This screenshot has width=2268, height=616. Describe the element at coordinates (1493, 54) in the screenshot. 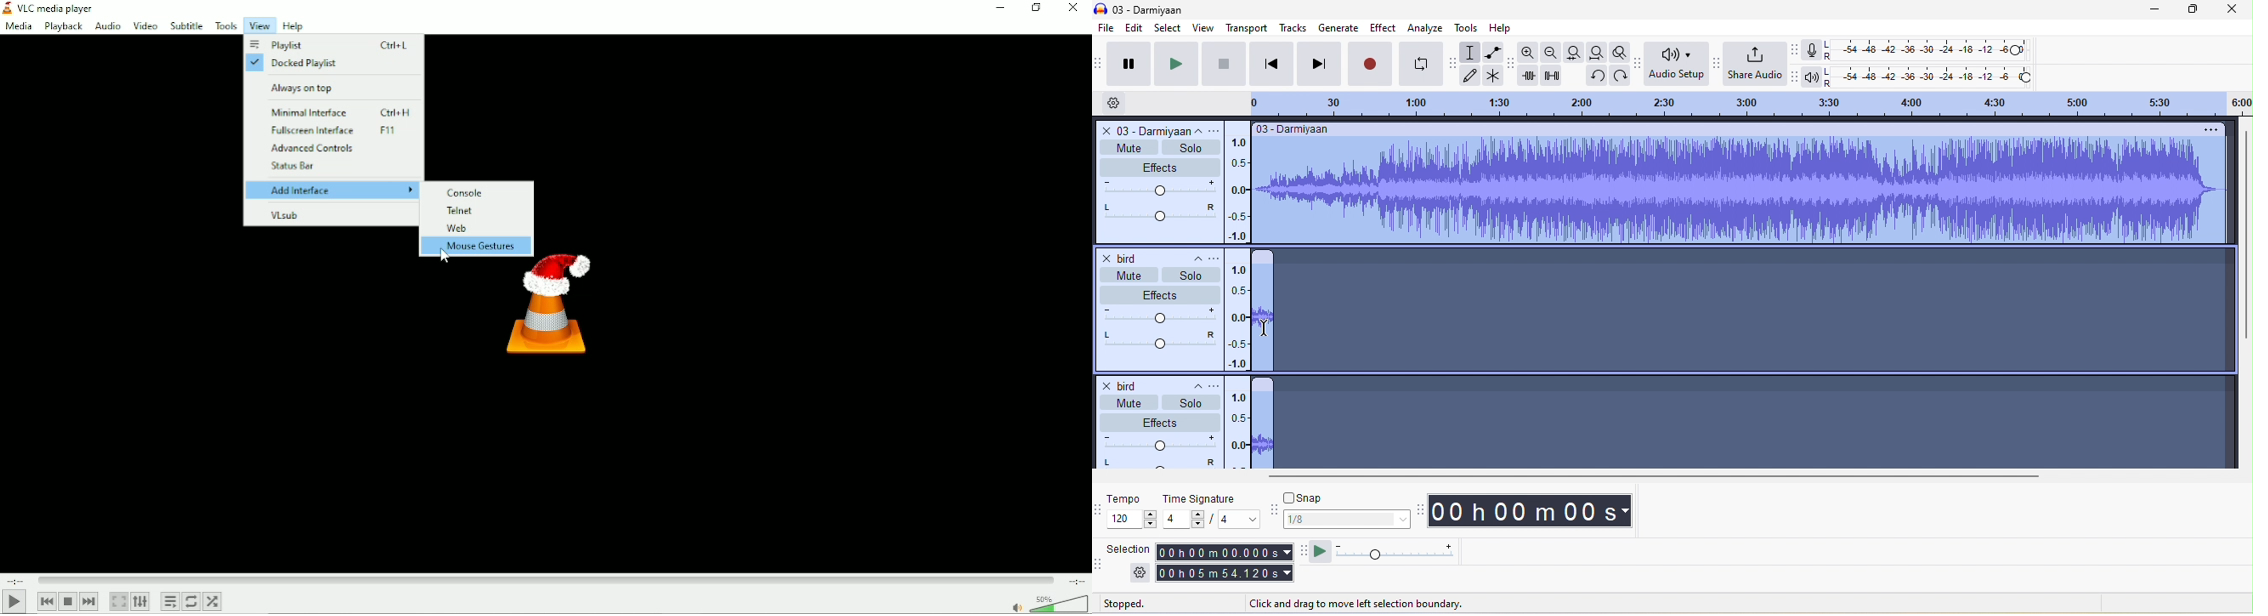

I see `envelope tool` at that location.